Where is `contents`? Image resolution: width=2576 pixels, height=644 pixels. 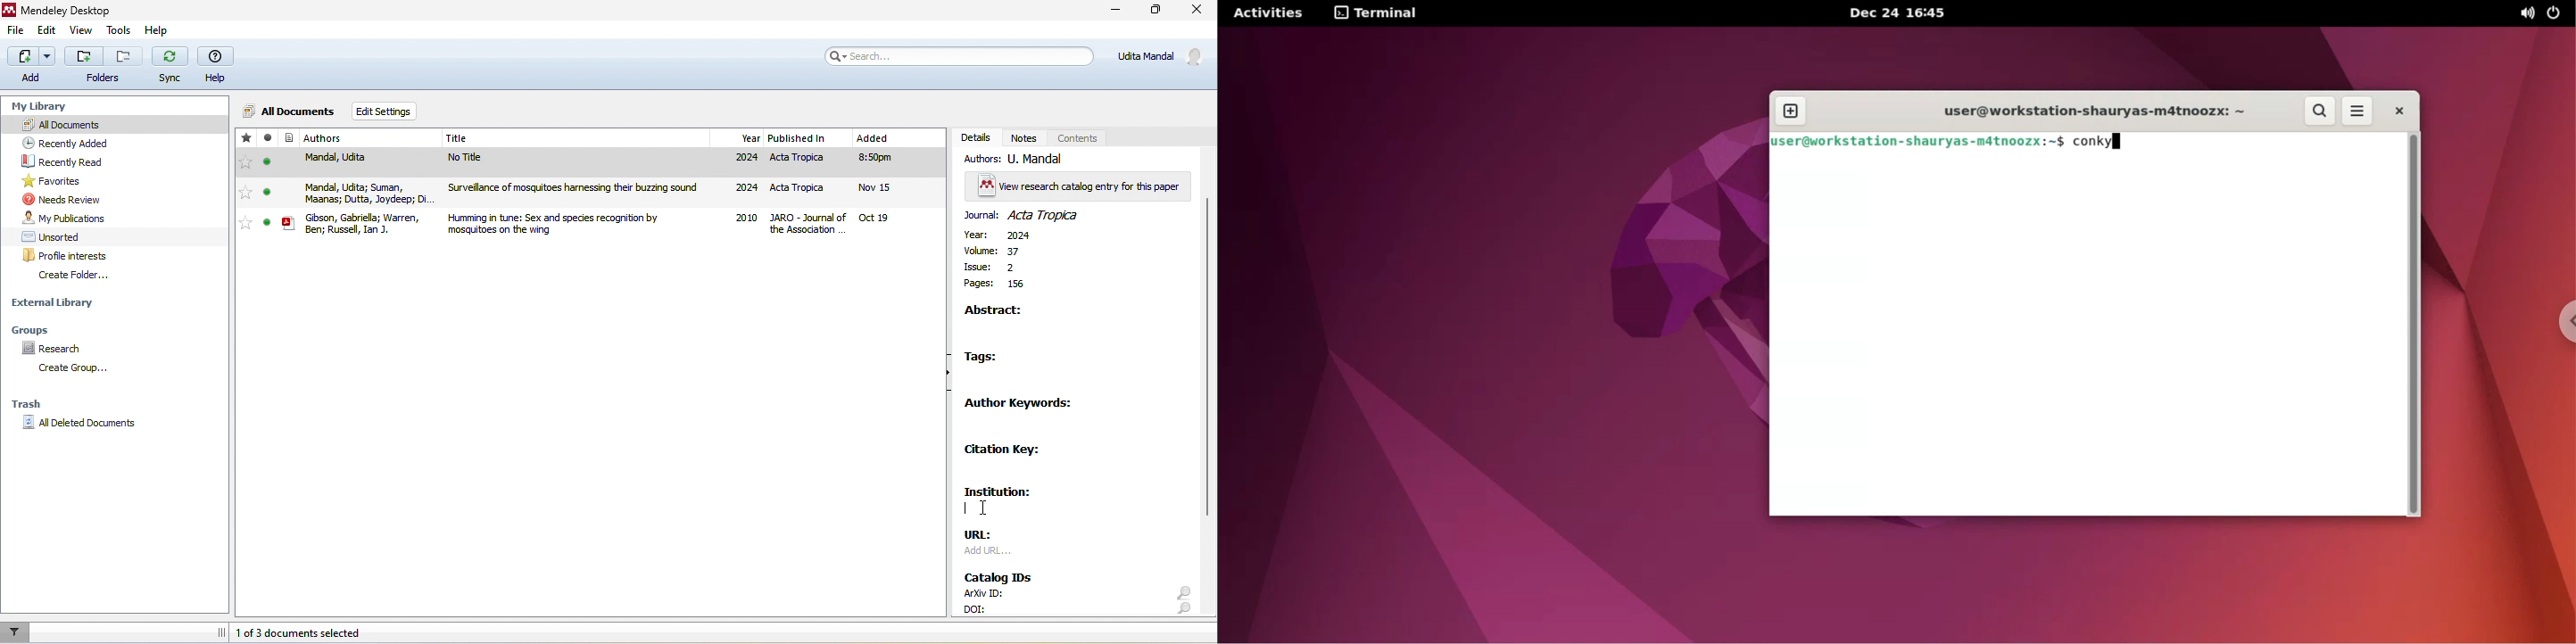
contents is located at coordinates (1078, 136).